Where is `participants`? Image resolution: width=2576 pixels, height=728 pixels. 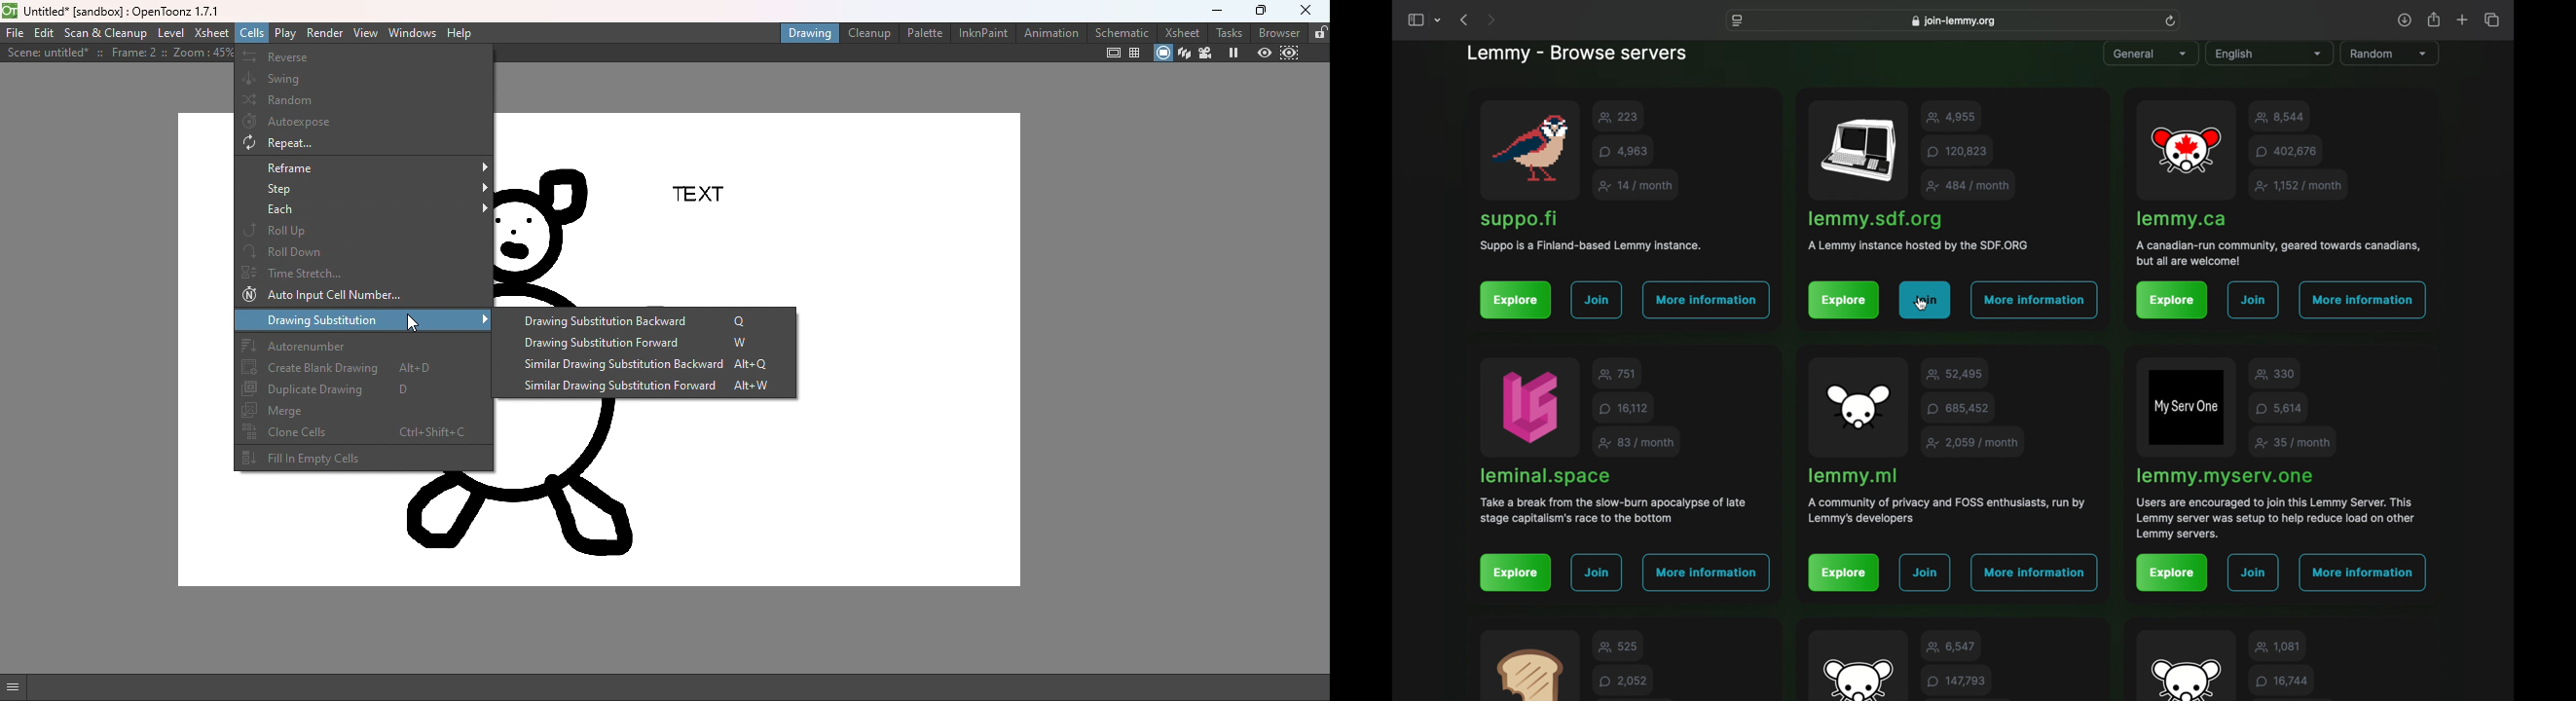 participants is located at coordinates (2276, 646).